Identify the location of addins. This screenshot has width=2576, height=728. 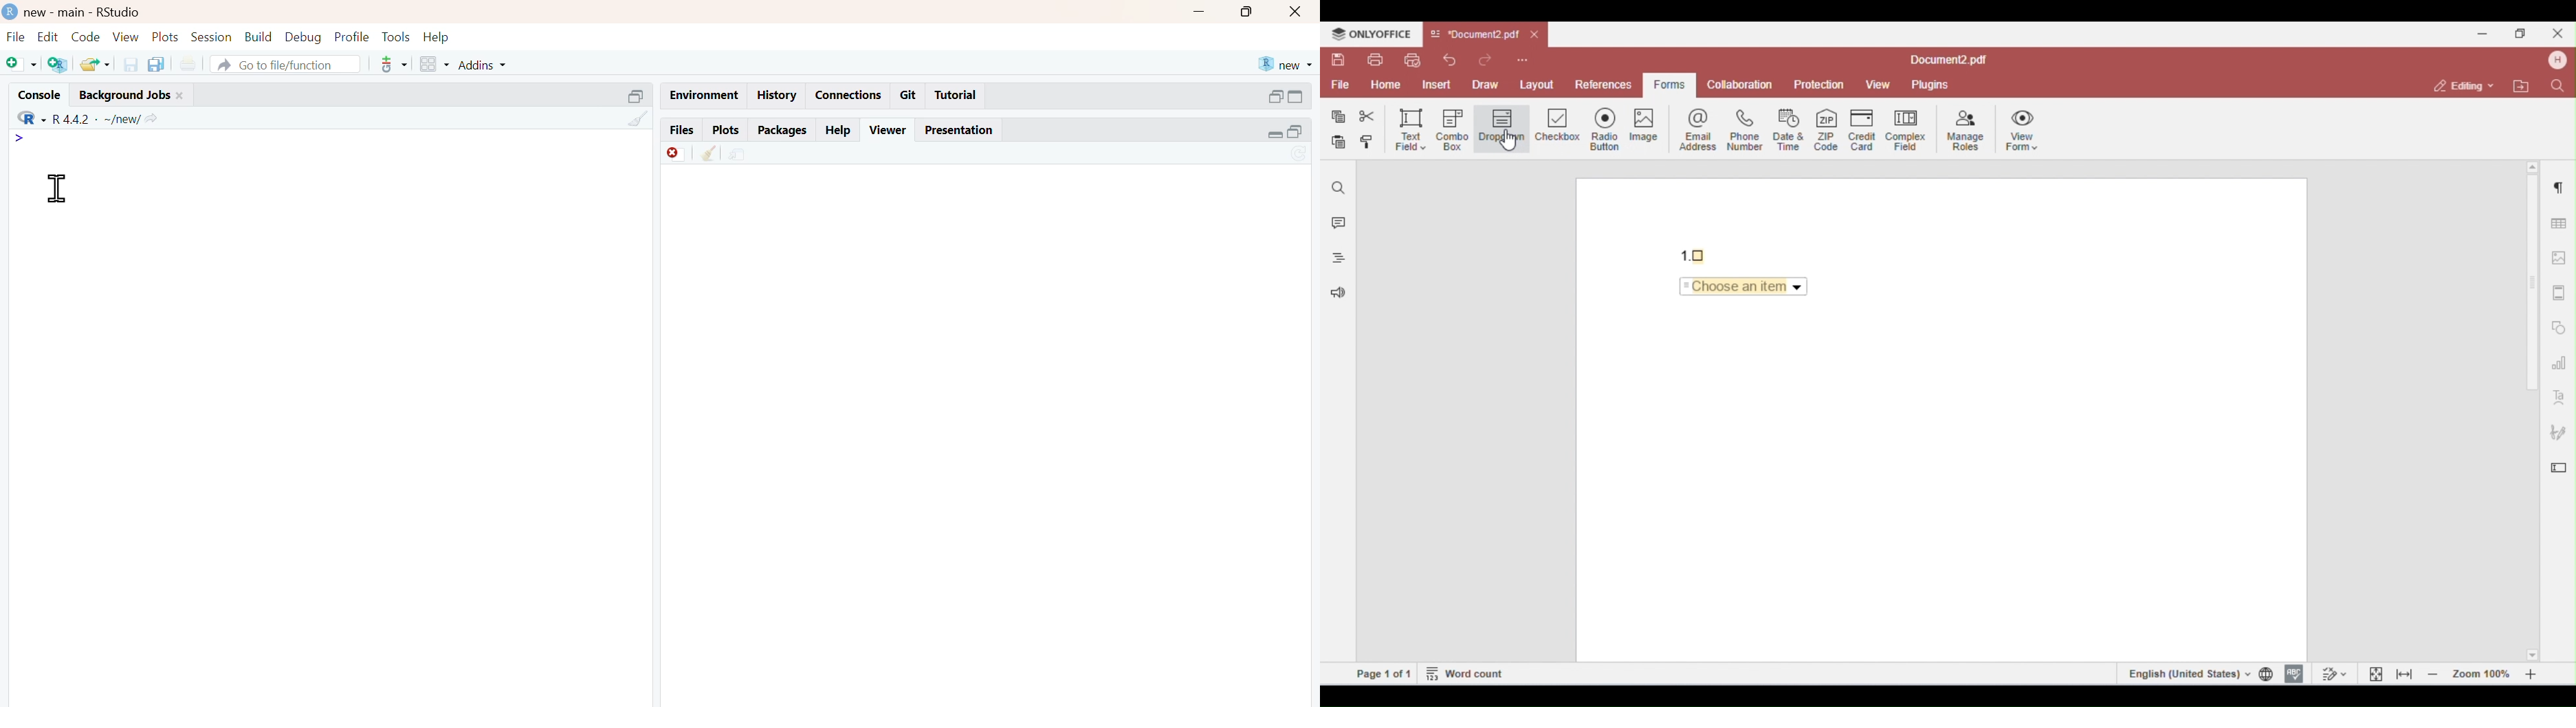
(483, 65).